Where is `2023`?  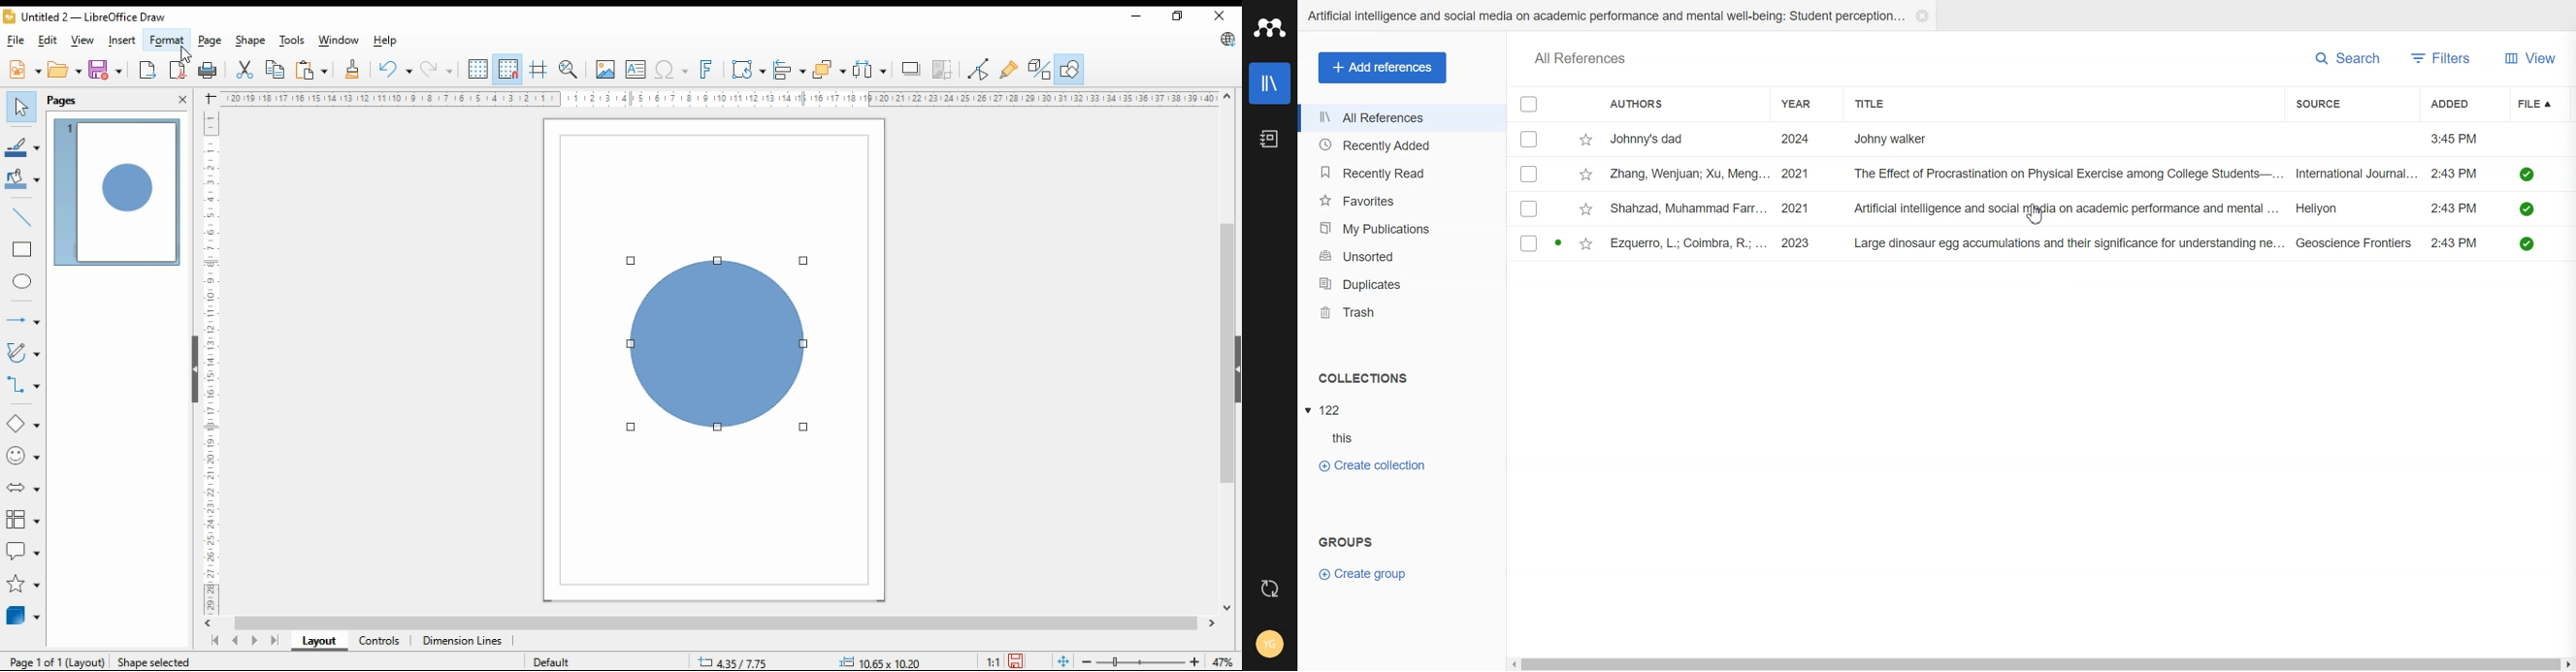 2023 is located at coordinates (1798, 244).